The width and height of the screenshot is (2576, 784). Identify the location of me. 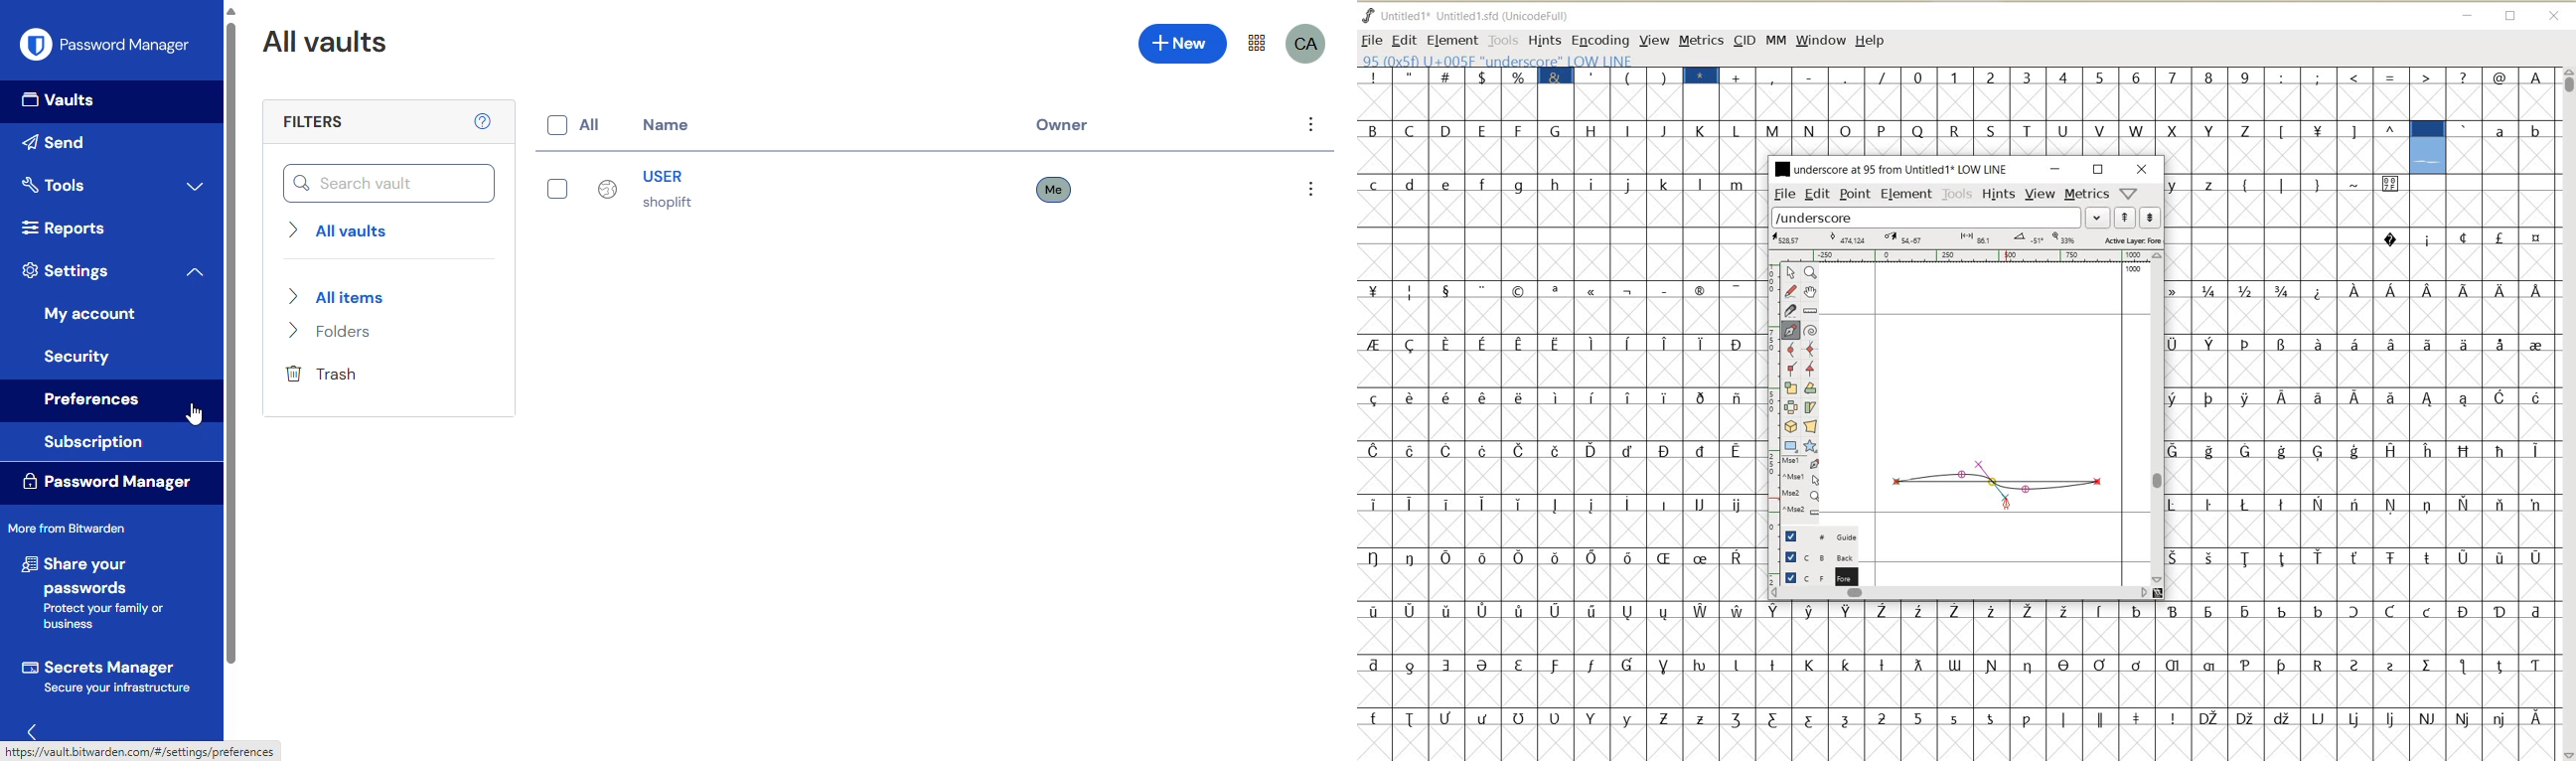
(1056, 190).